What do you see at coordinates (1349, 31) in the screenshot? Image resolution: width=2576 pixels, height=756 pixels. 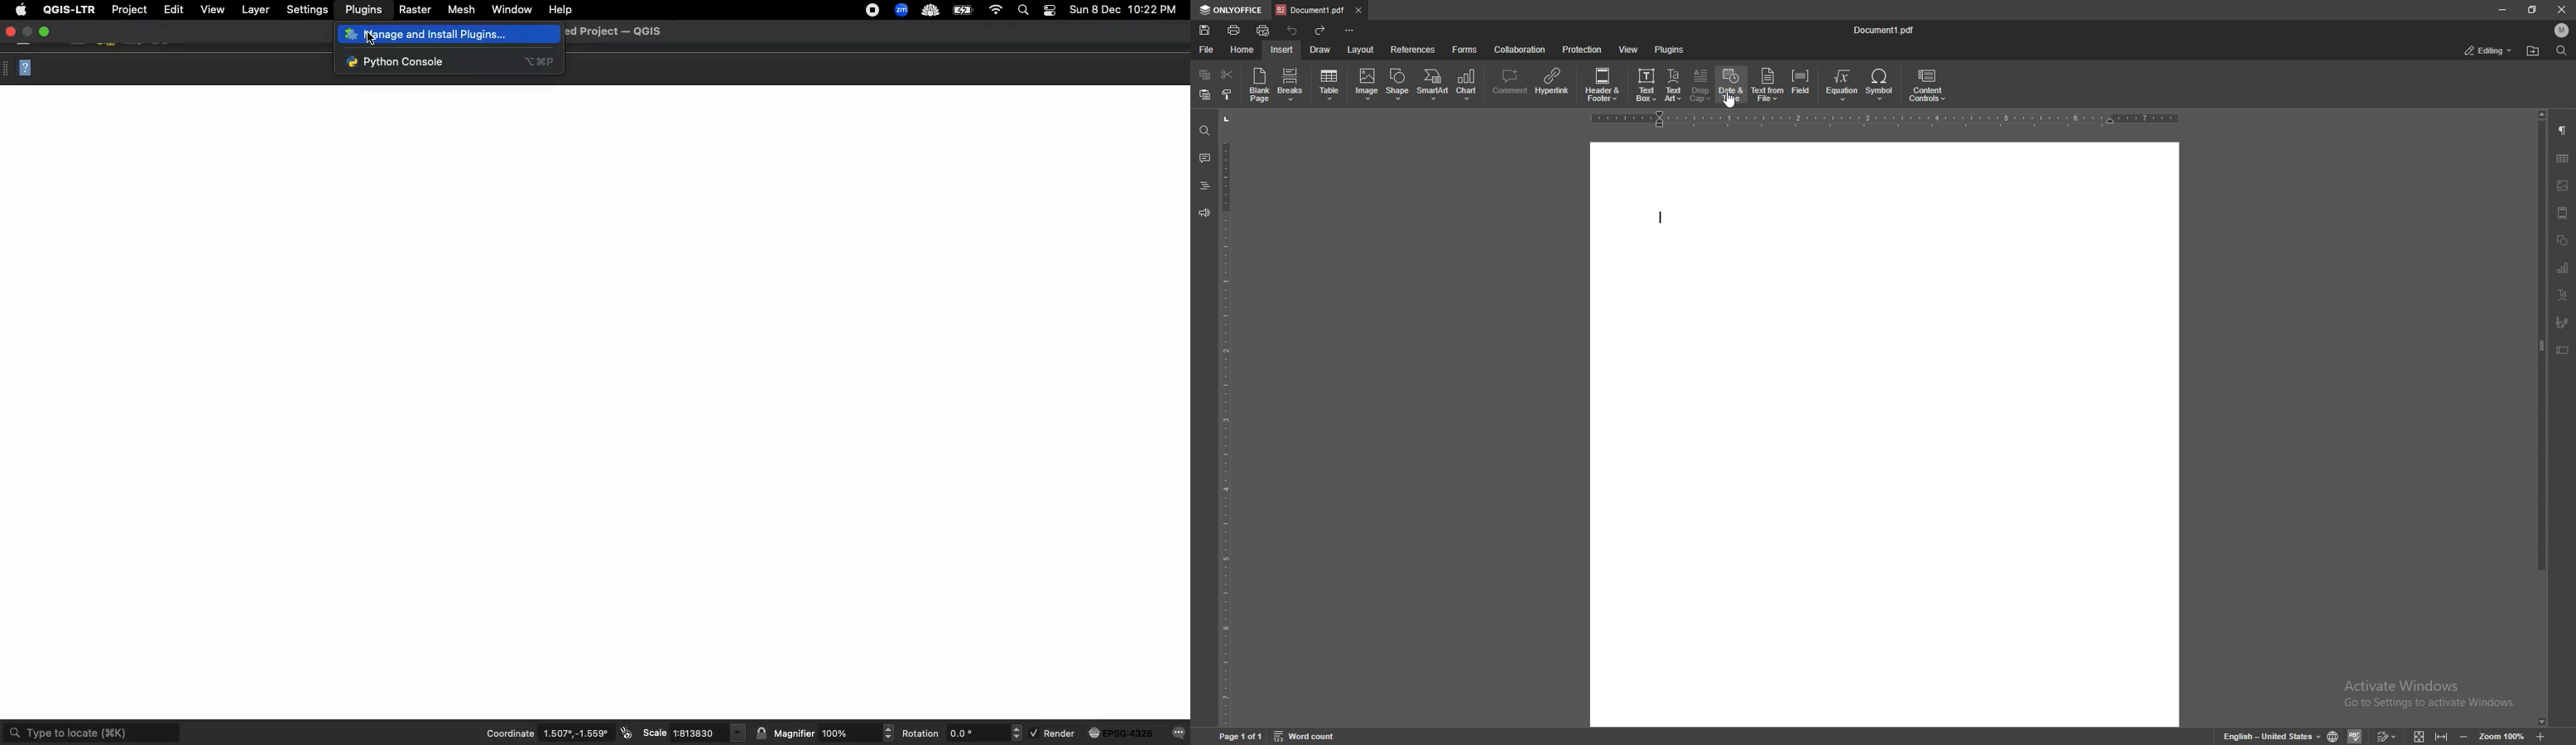 I see `customize toolbar` at bounding box center [1349, 31].